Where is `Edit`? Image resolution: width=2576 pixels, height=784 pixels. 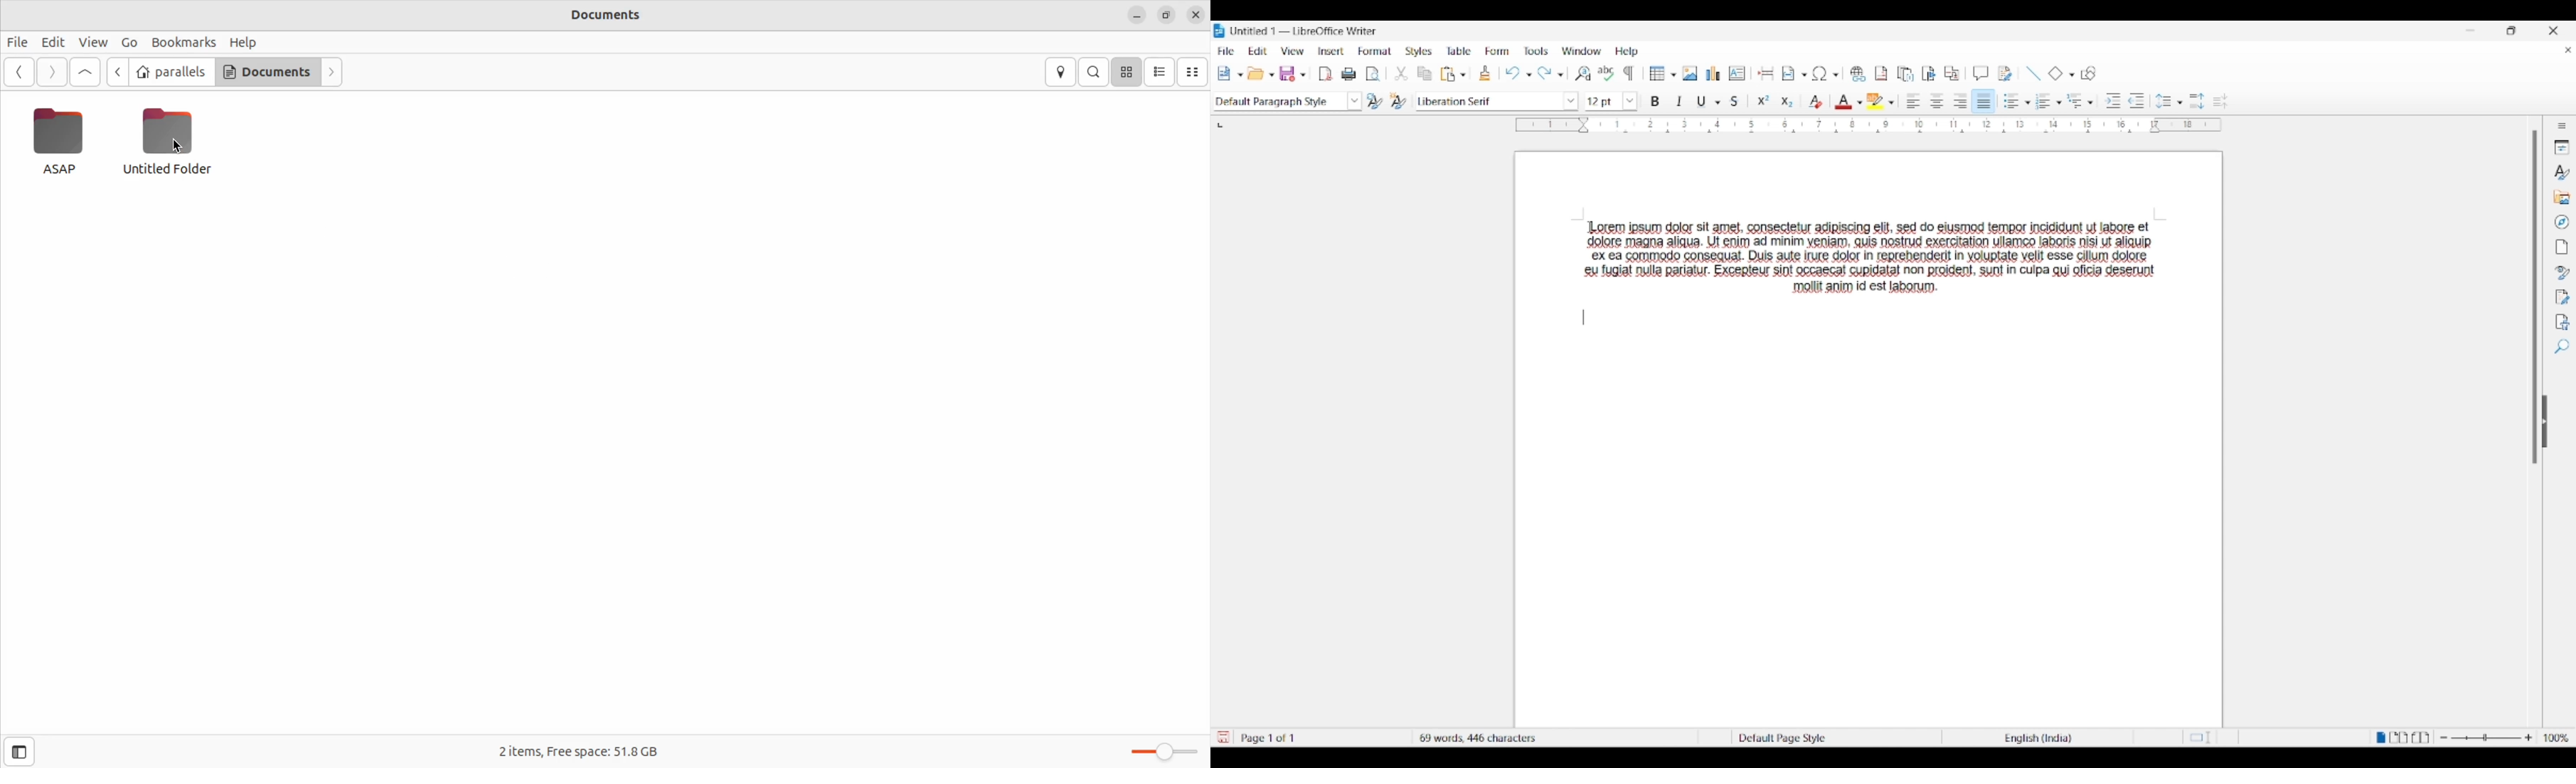
Edit is located at coordinates (52, 41).